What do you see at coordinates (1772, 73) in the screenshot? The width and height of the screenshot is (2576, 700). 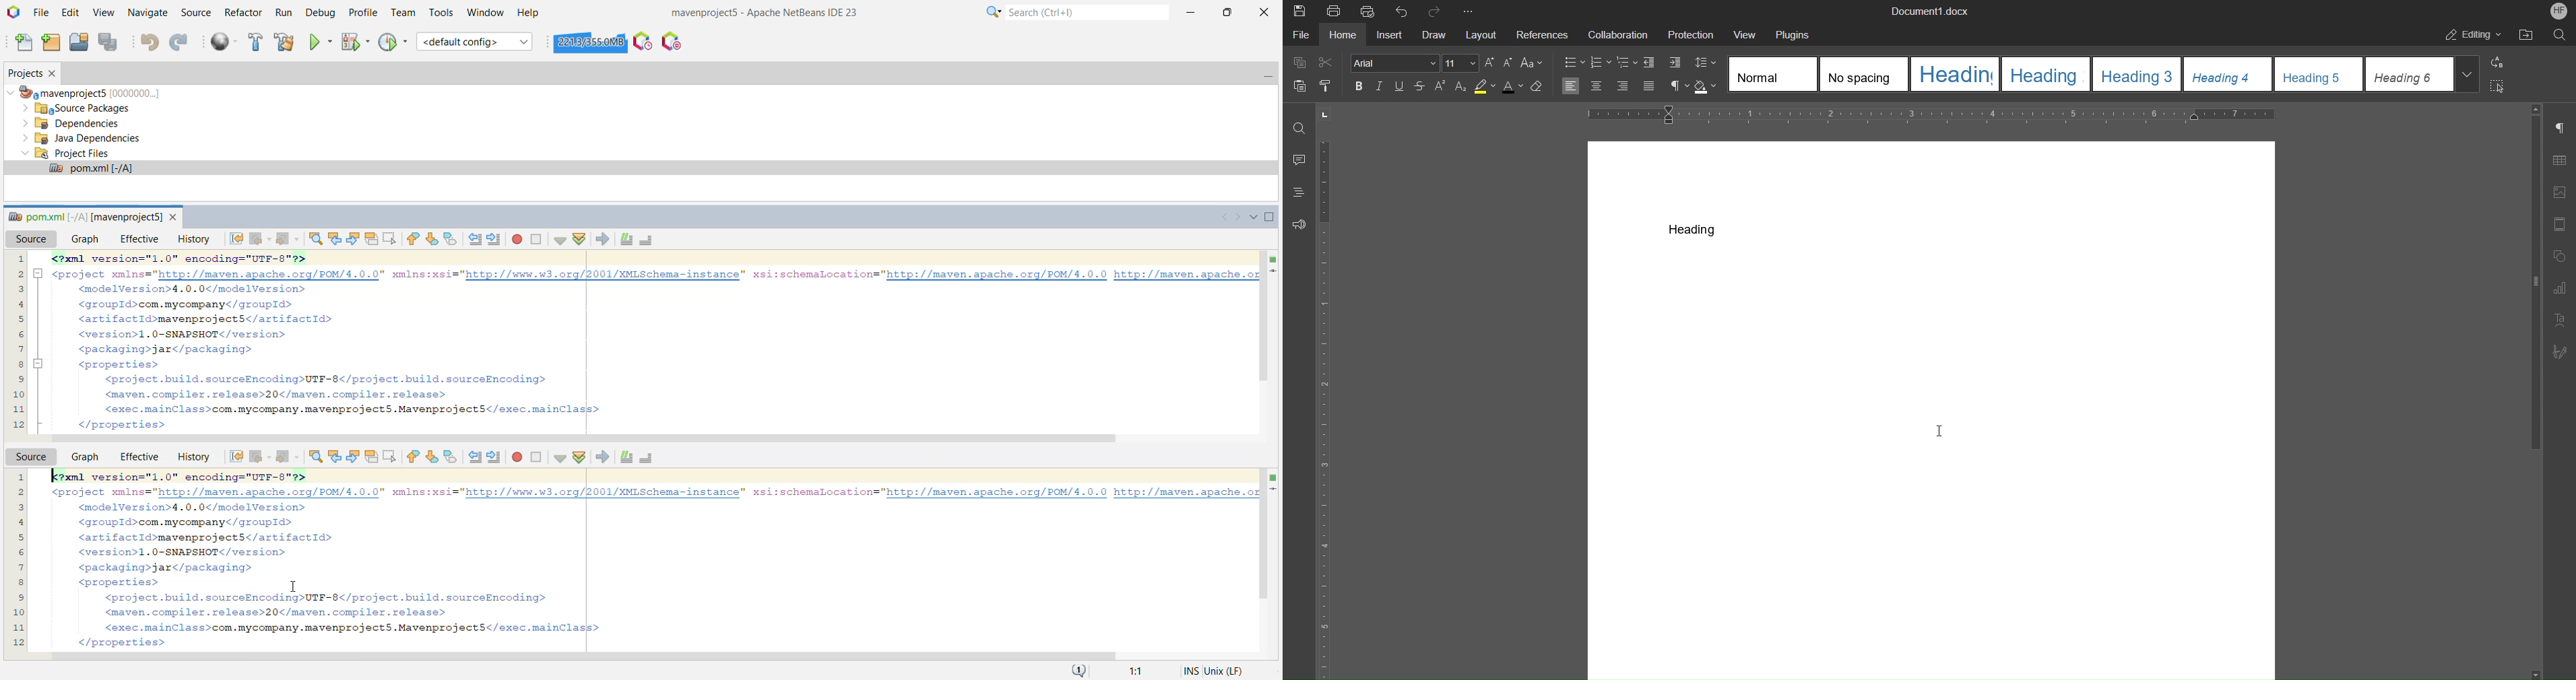 I see `Normal` at bounding box center [1772, 73].